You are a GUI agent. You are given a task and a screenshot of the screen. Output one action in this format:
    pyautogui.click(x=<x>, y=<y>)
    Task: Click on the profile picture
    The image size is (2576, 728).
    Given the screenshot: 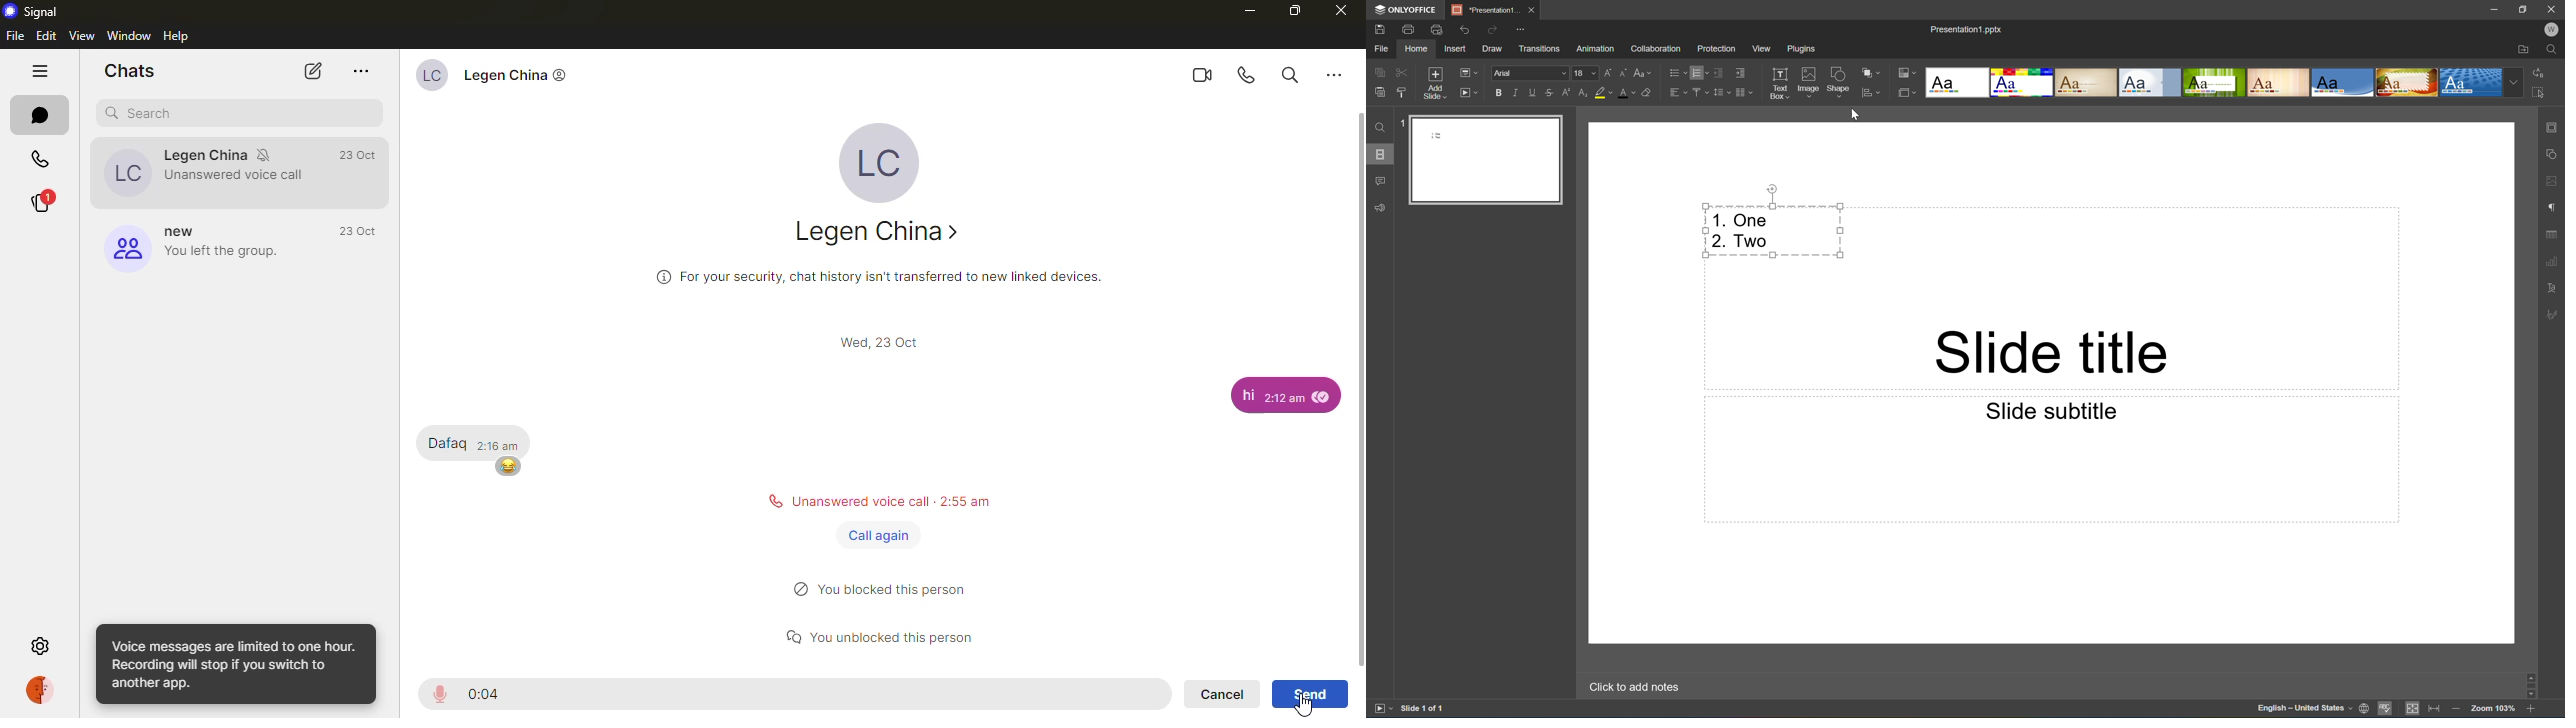 What is the action you would take?
    pyautogui.click(x=429, y=72)
    